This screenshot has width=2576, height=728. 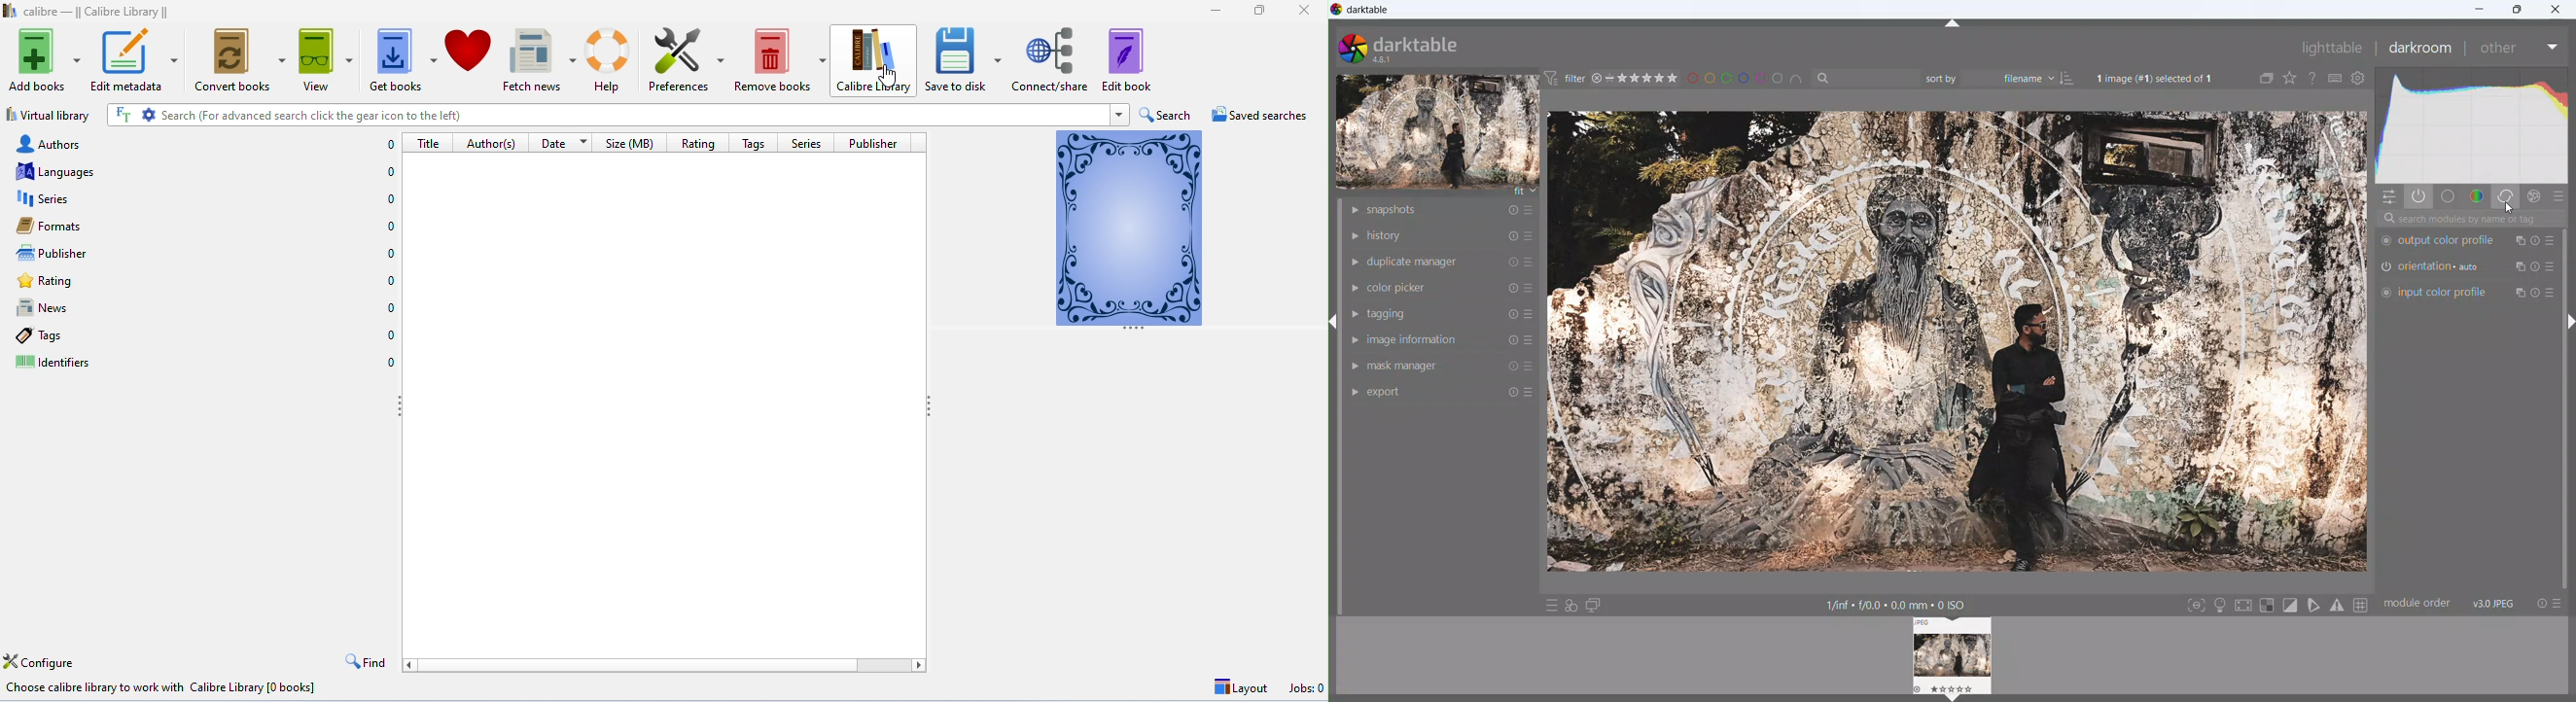 I want to click on rating, so click(x=698, y=142).